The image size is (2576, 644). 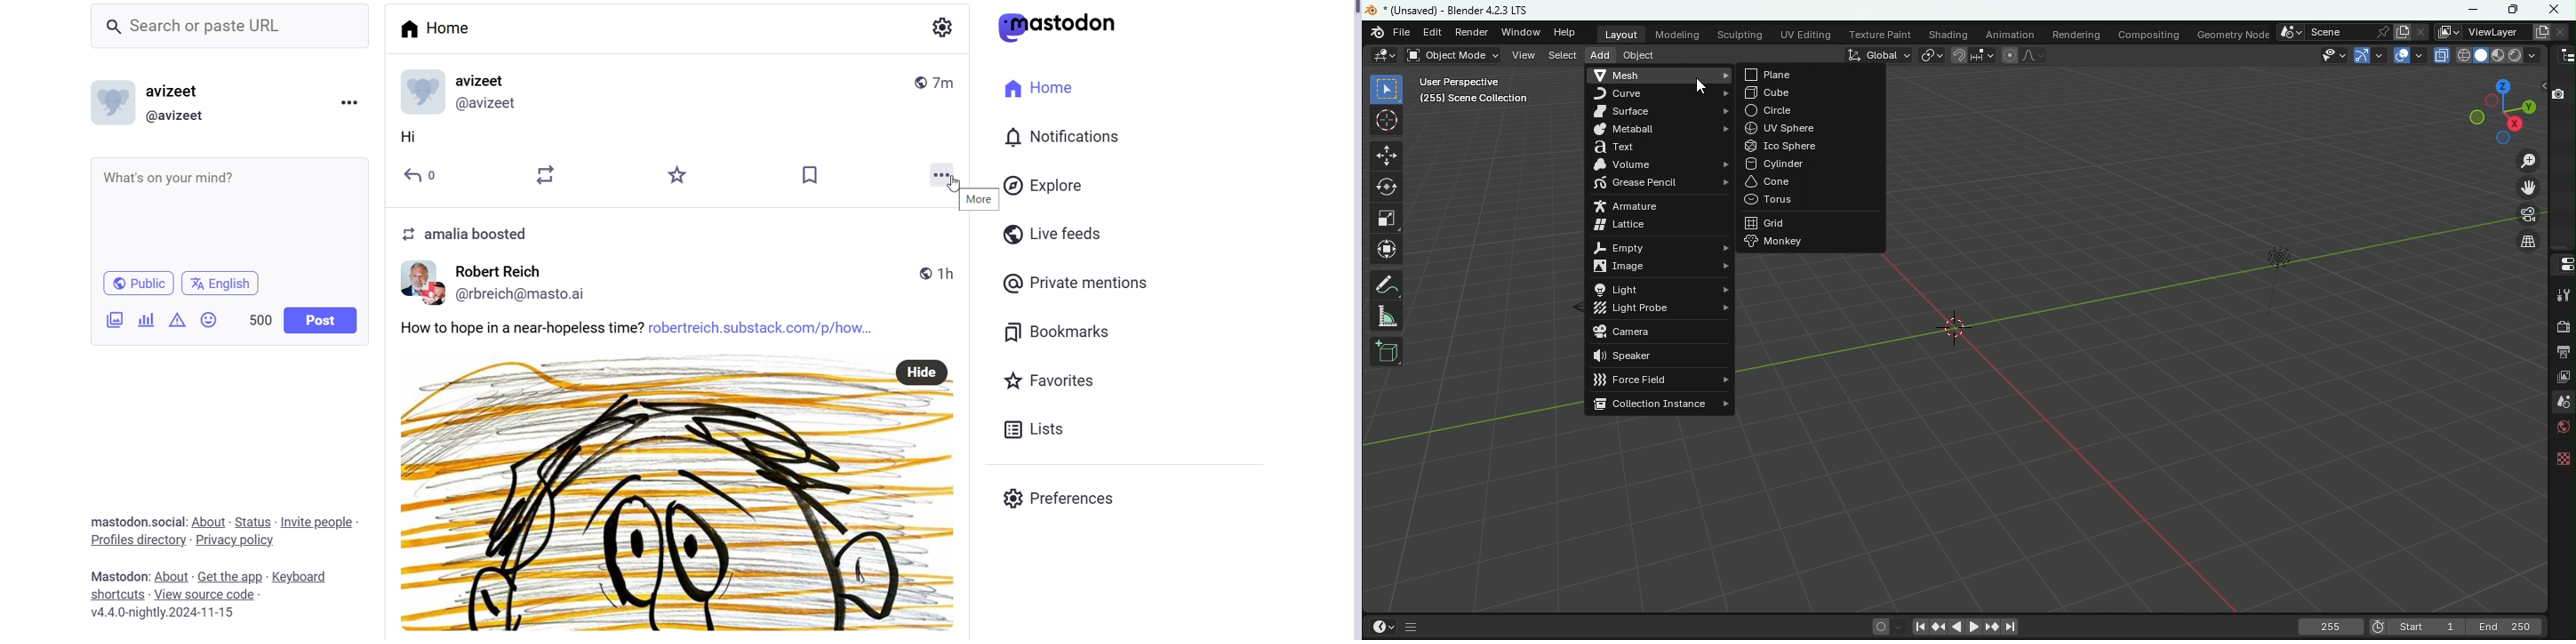 I want to click on Status, so click(x=253, y=523).